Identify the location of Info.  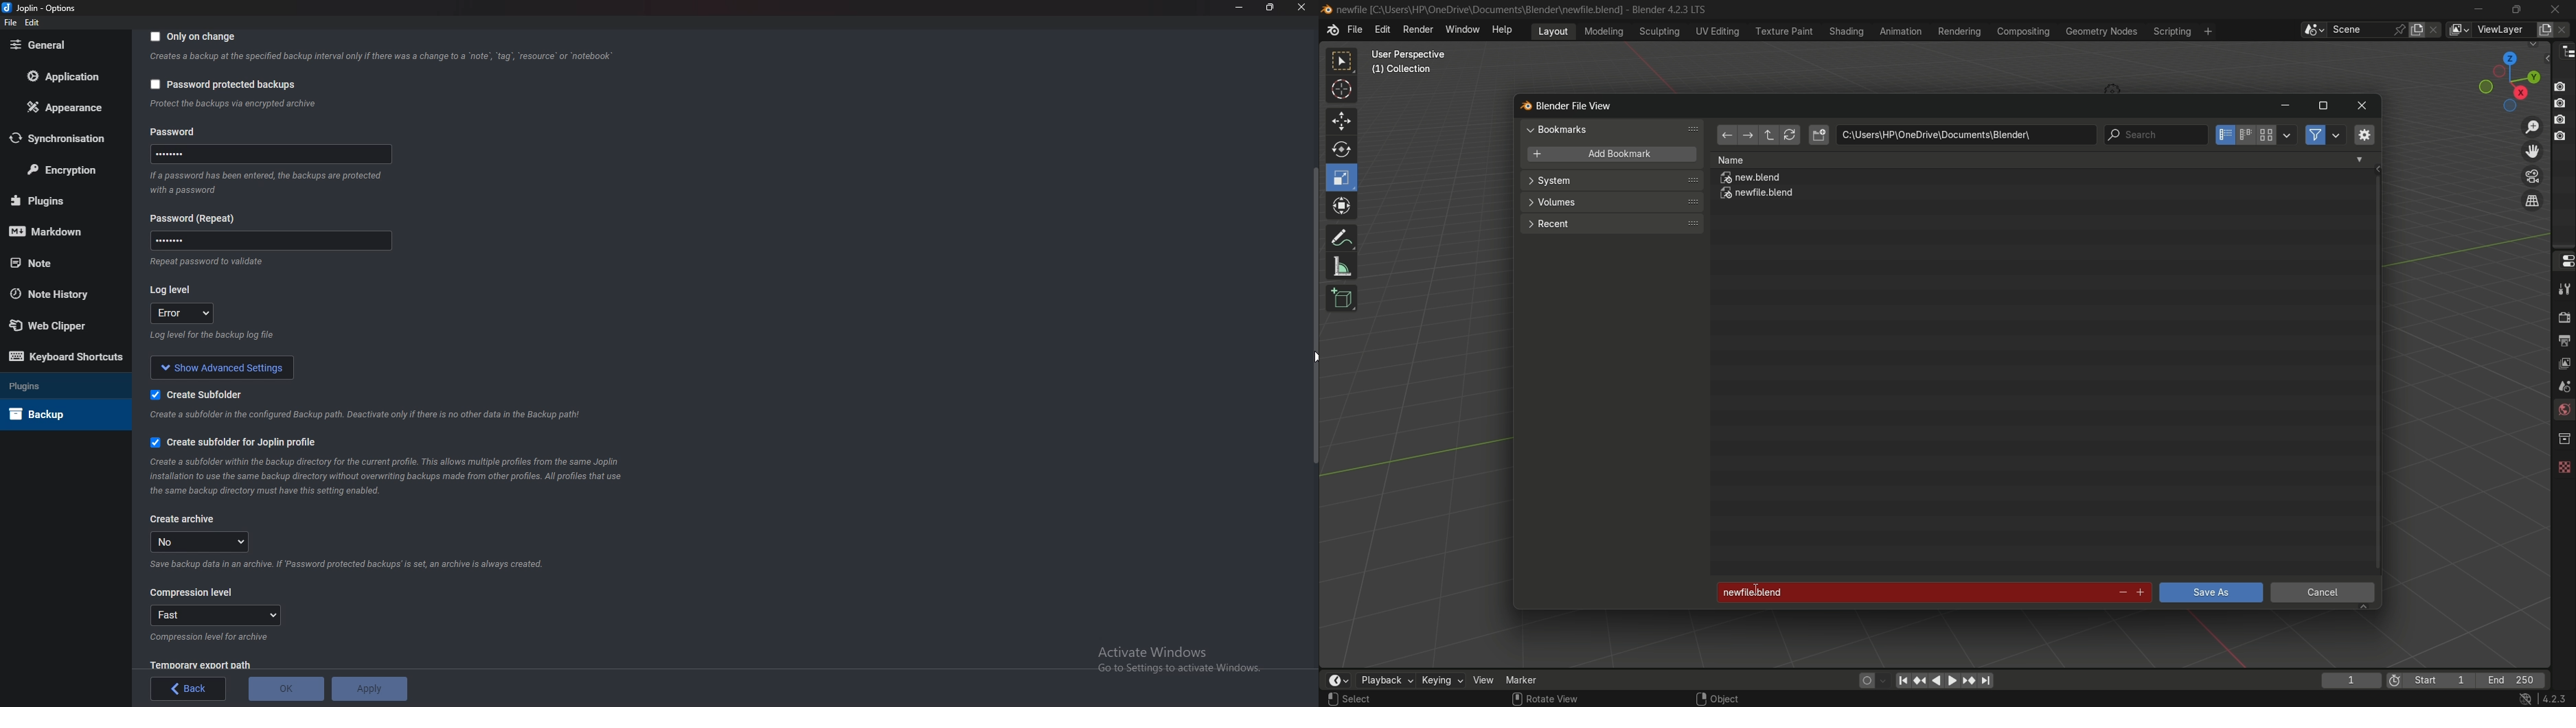
(271, 182).